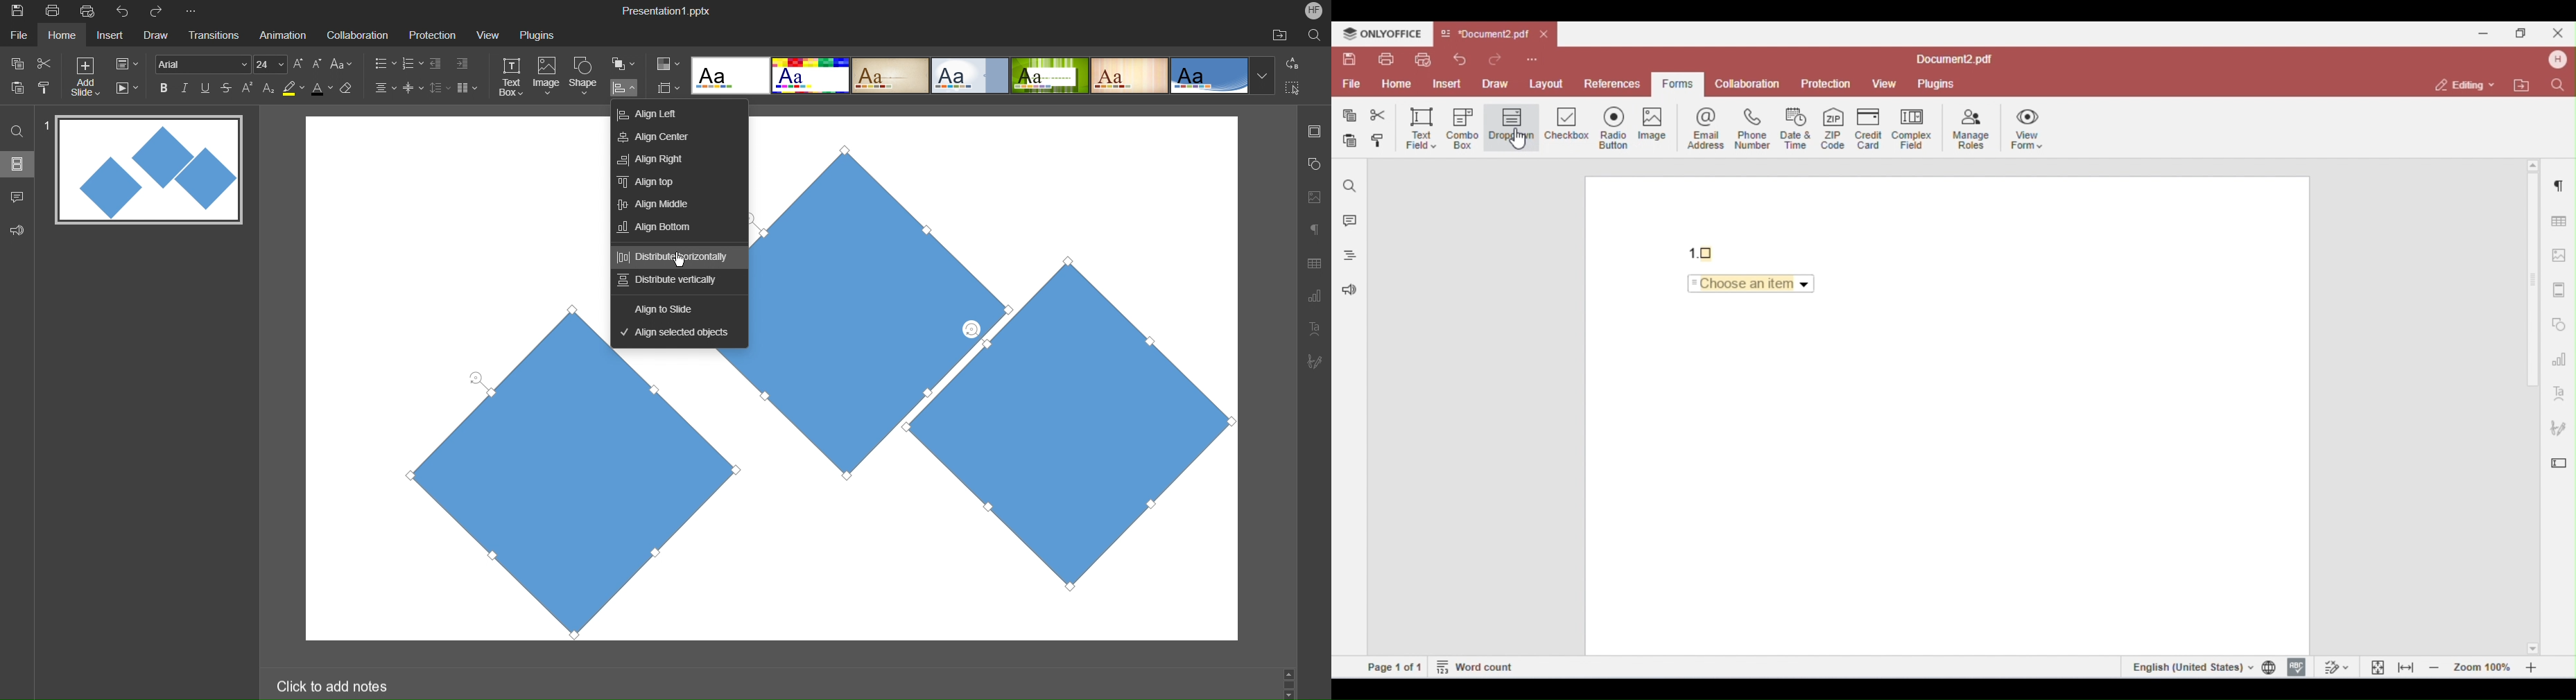 Image resolution: width=2576 pixels, height=700 pixels. I want to click on Alignment, so click(384, 87).